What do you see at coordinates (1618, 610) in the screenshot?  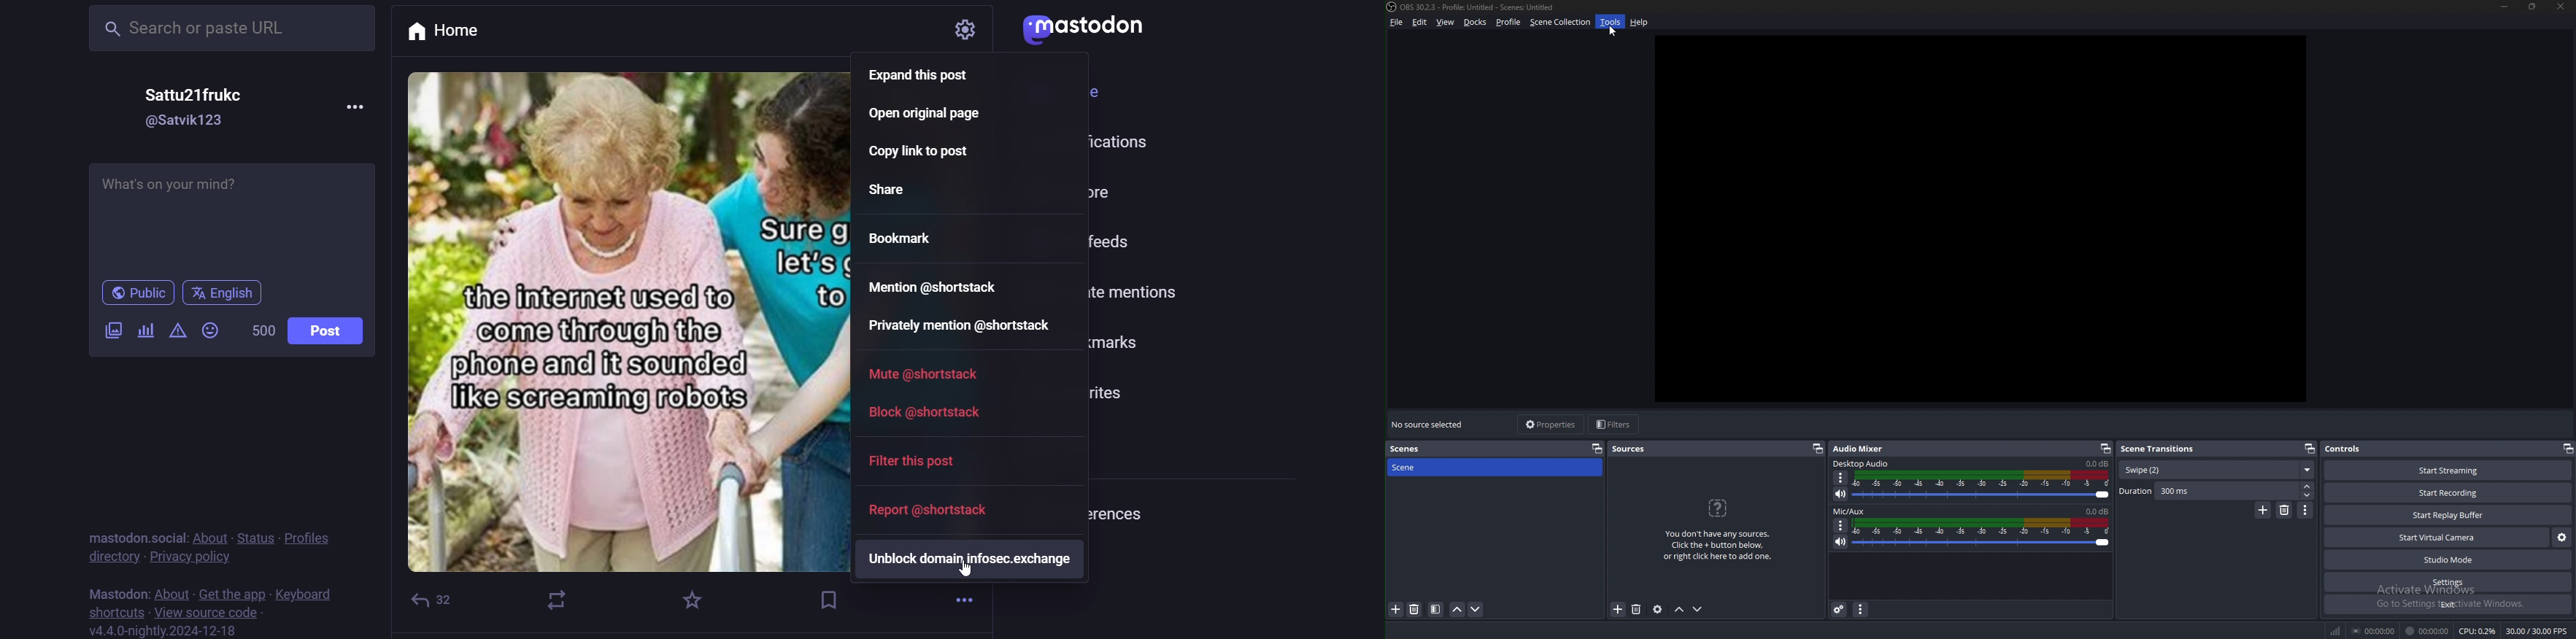 I see `add source` at bounding box center [1618, 610].